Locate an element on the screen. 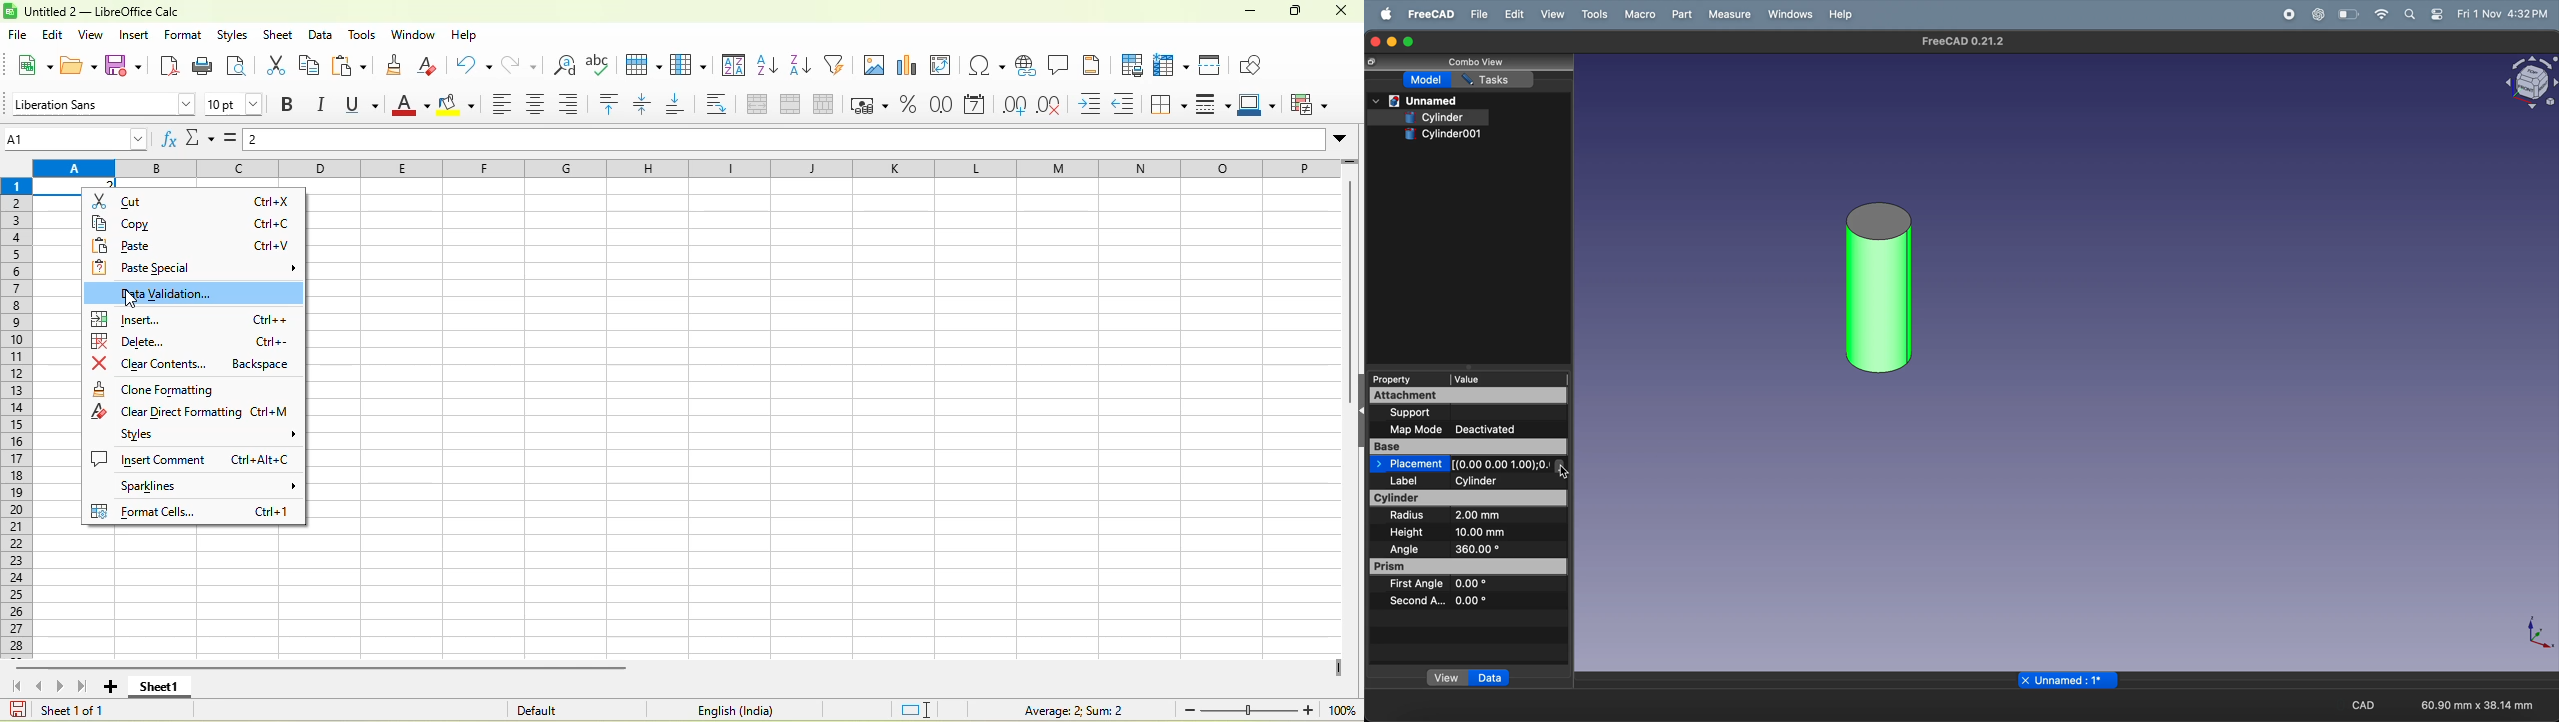 This screenshot has height=728, width=2576. styles is located at coordinates (192, 435).